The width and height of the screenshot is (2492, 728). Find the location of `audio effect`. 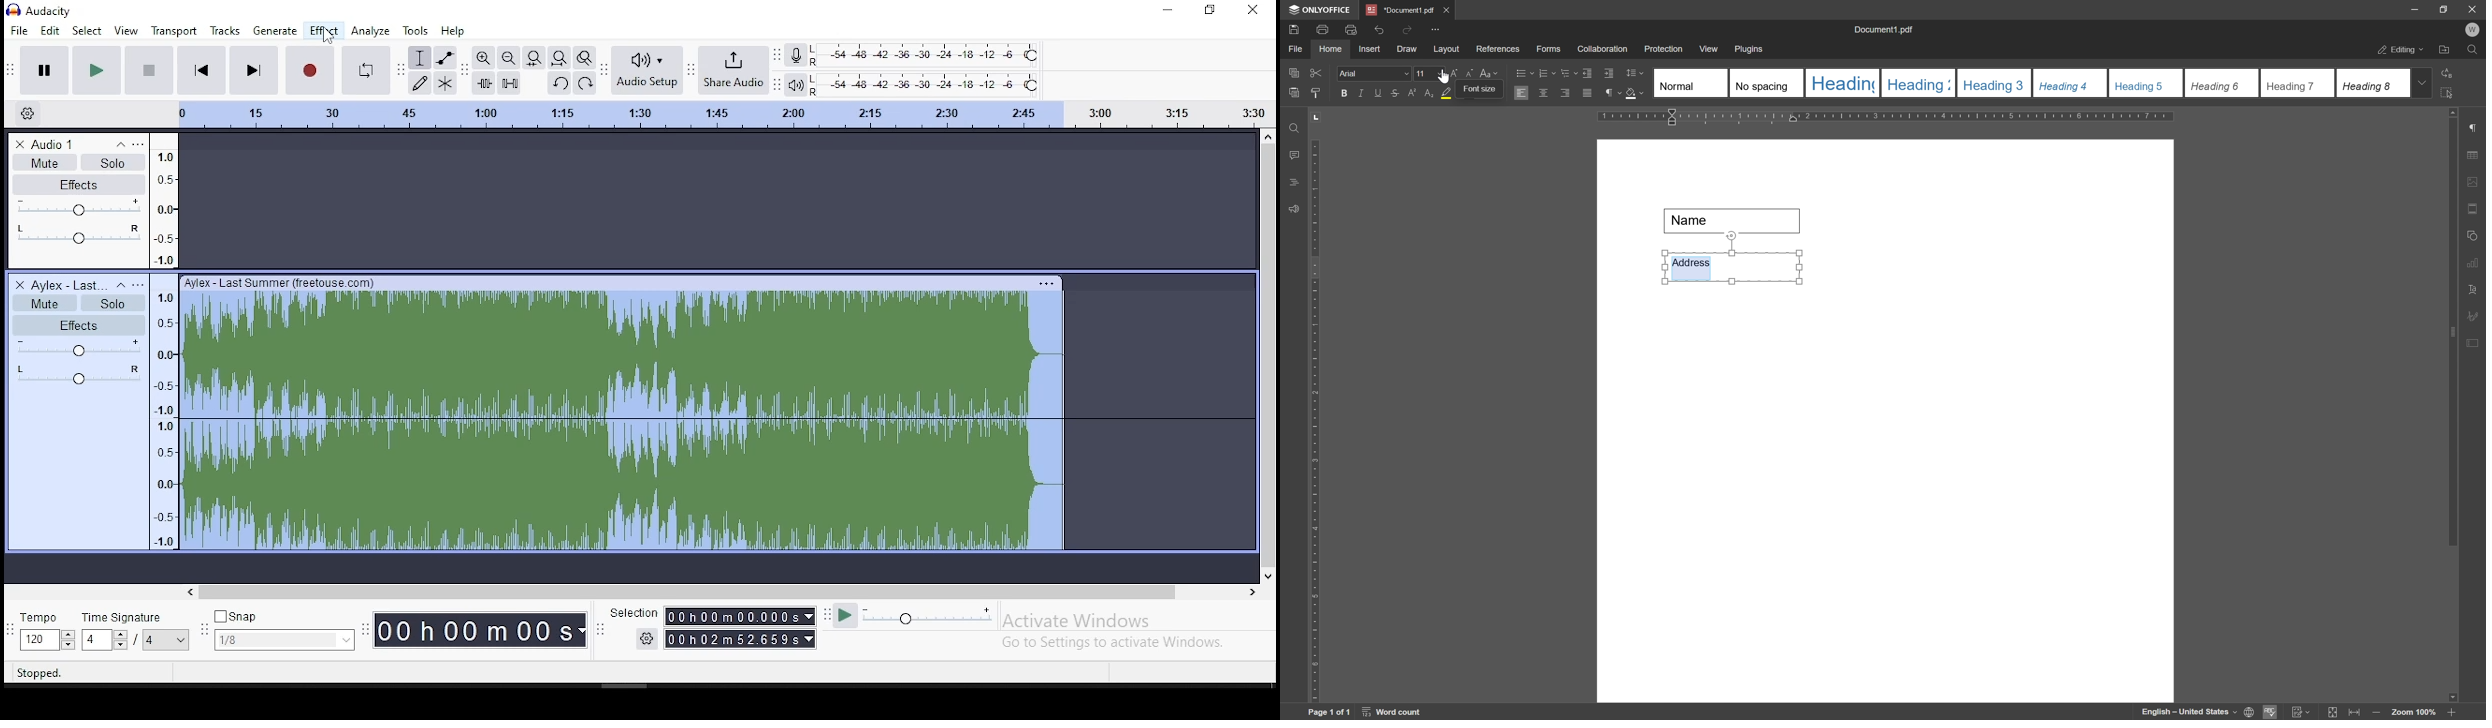

audio effect is located at coordinates (77, 242).